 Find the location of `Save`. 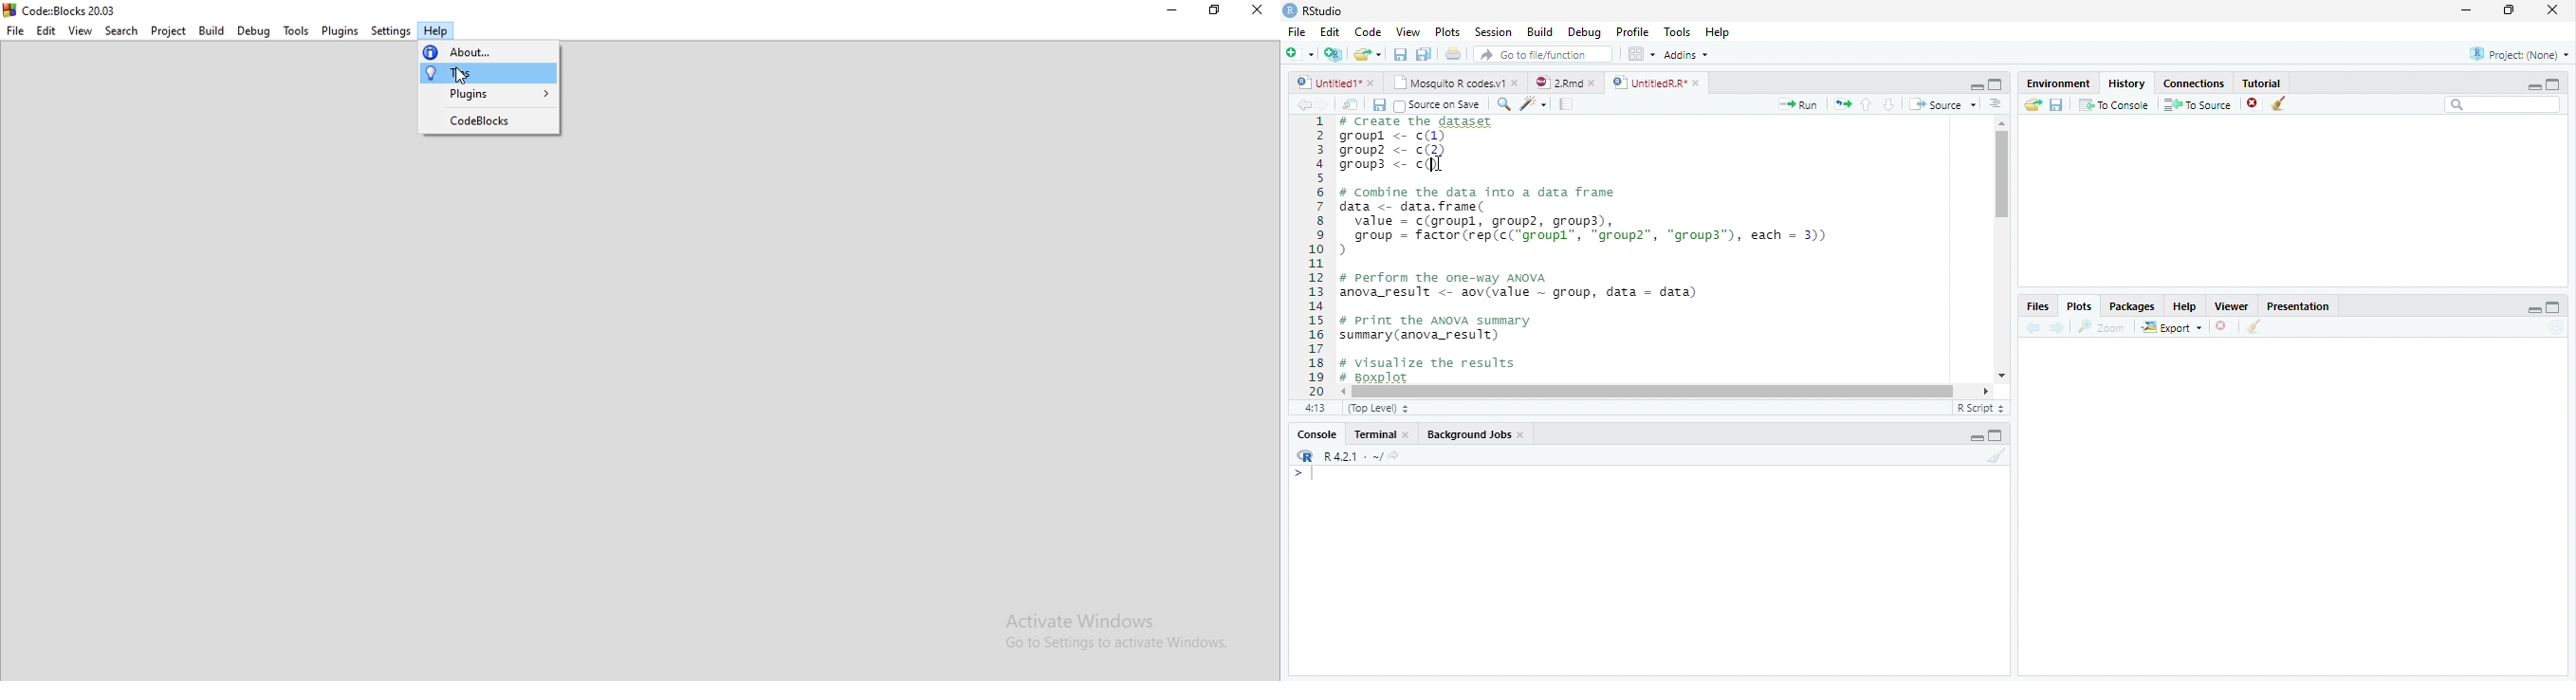

Save is located at coordinates (1402, 55).